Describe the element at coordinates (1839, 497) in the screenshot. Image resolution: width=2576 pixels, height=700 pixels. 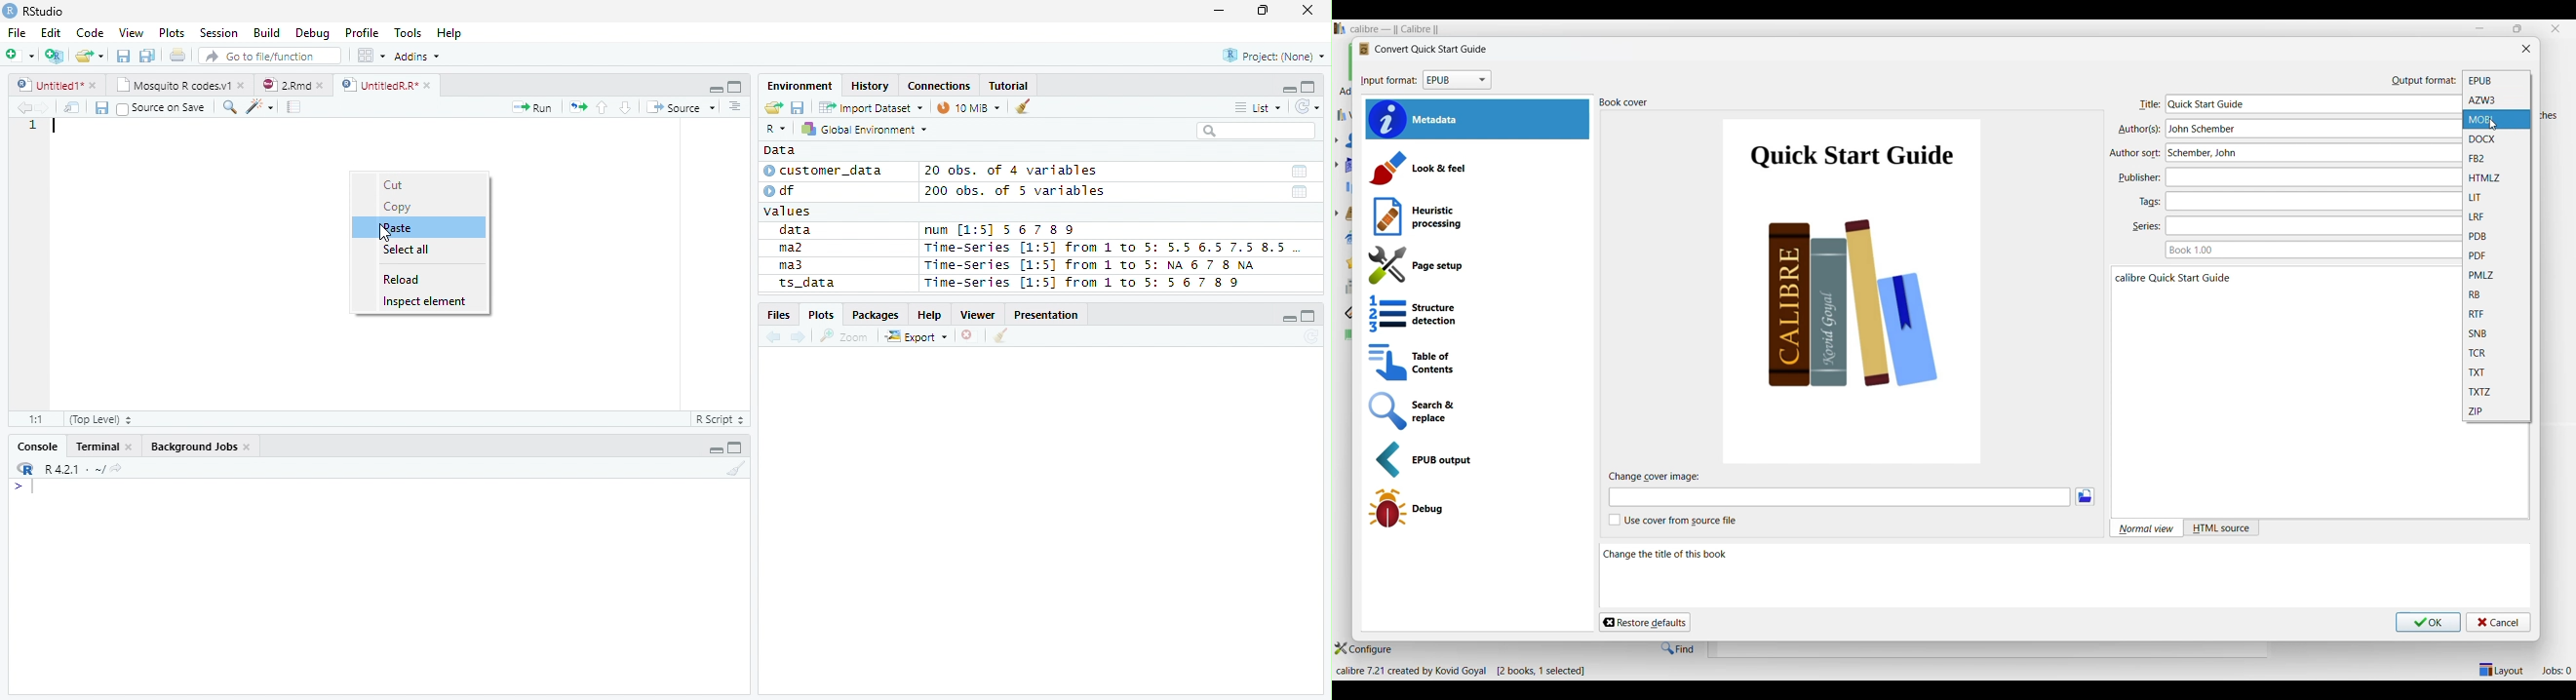
I see `Type in cover image file name` at that location.